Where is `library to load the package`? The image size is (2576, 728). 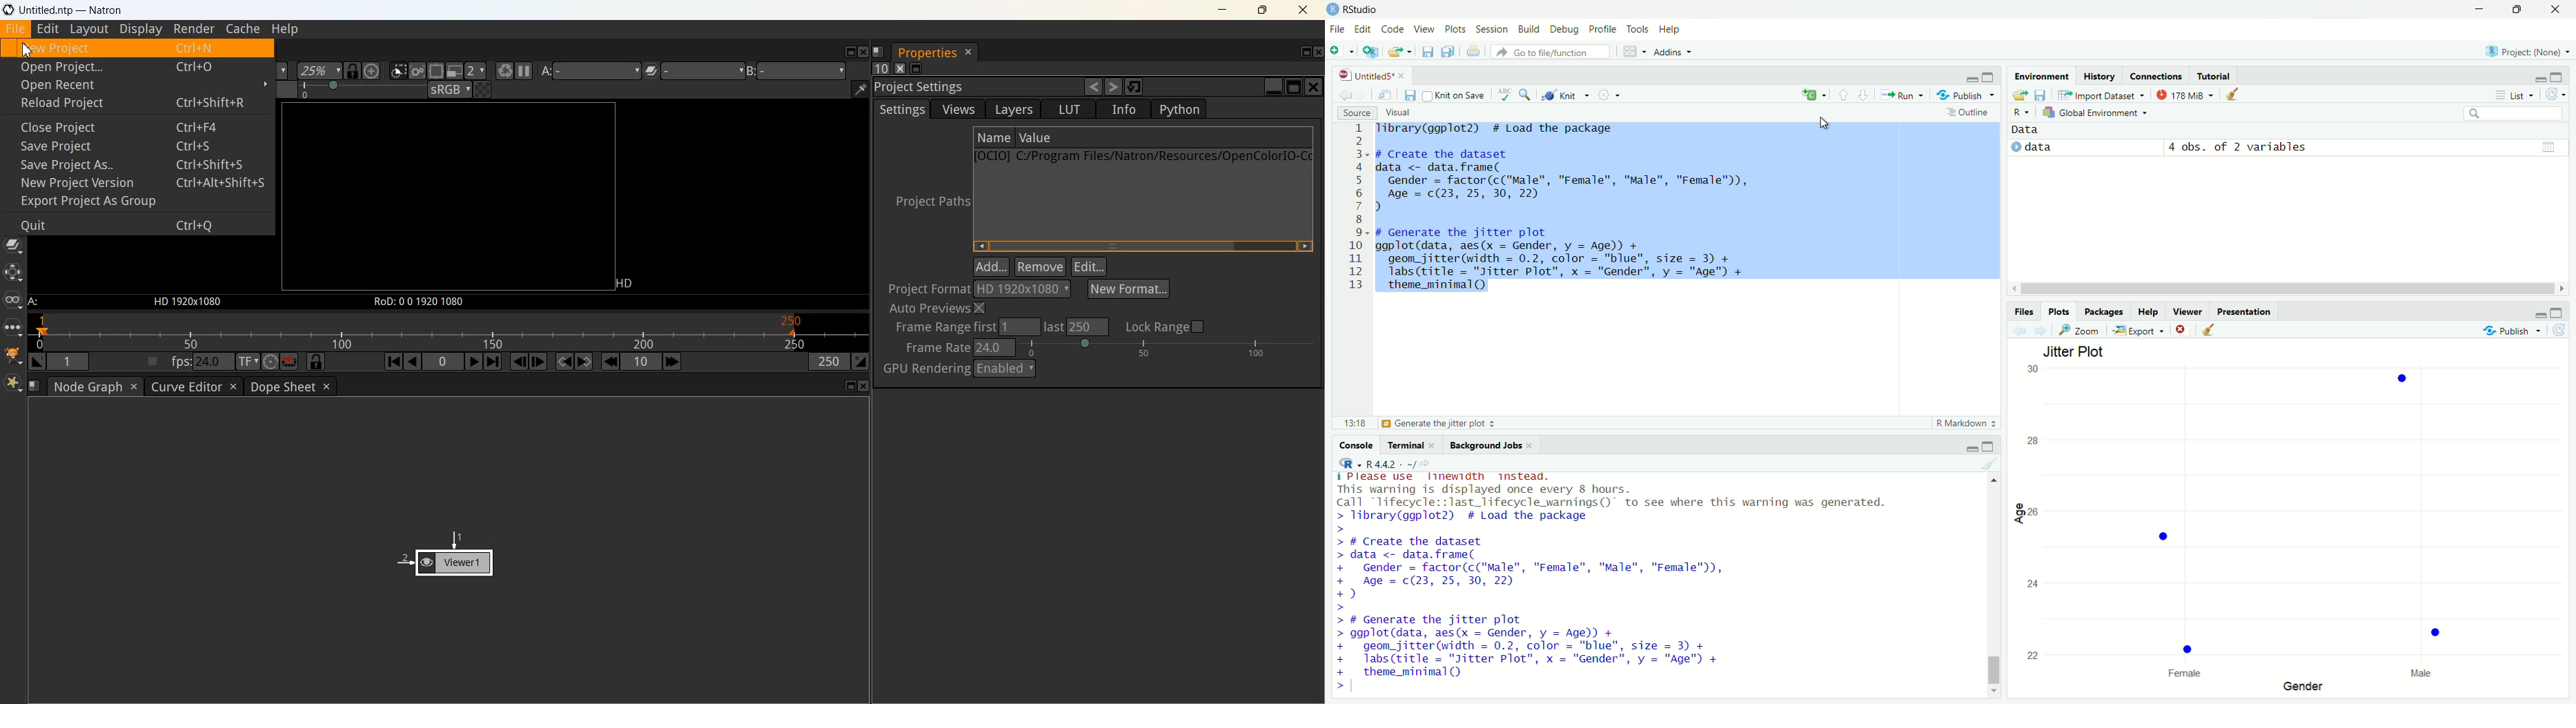
library to load the package is located at coordinates (1475, 516).